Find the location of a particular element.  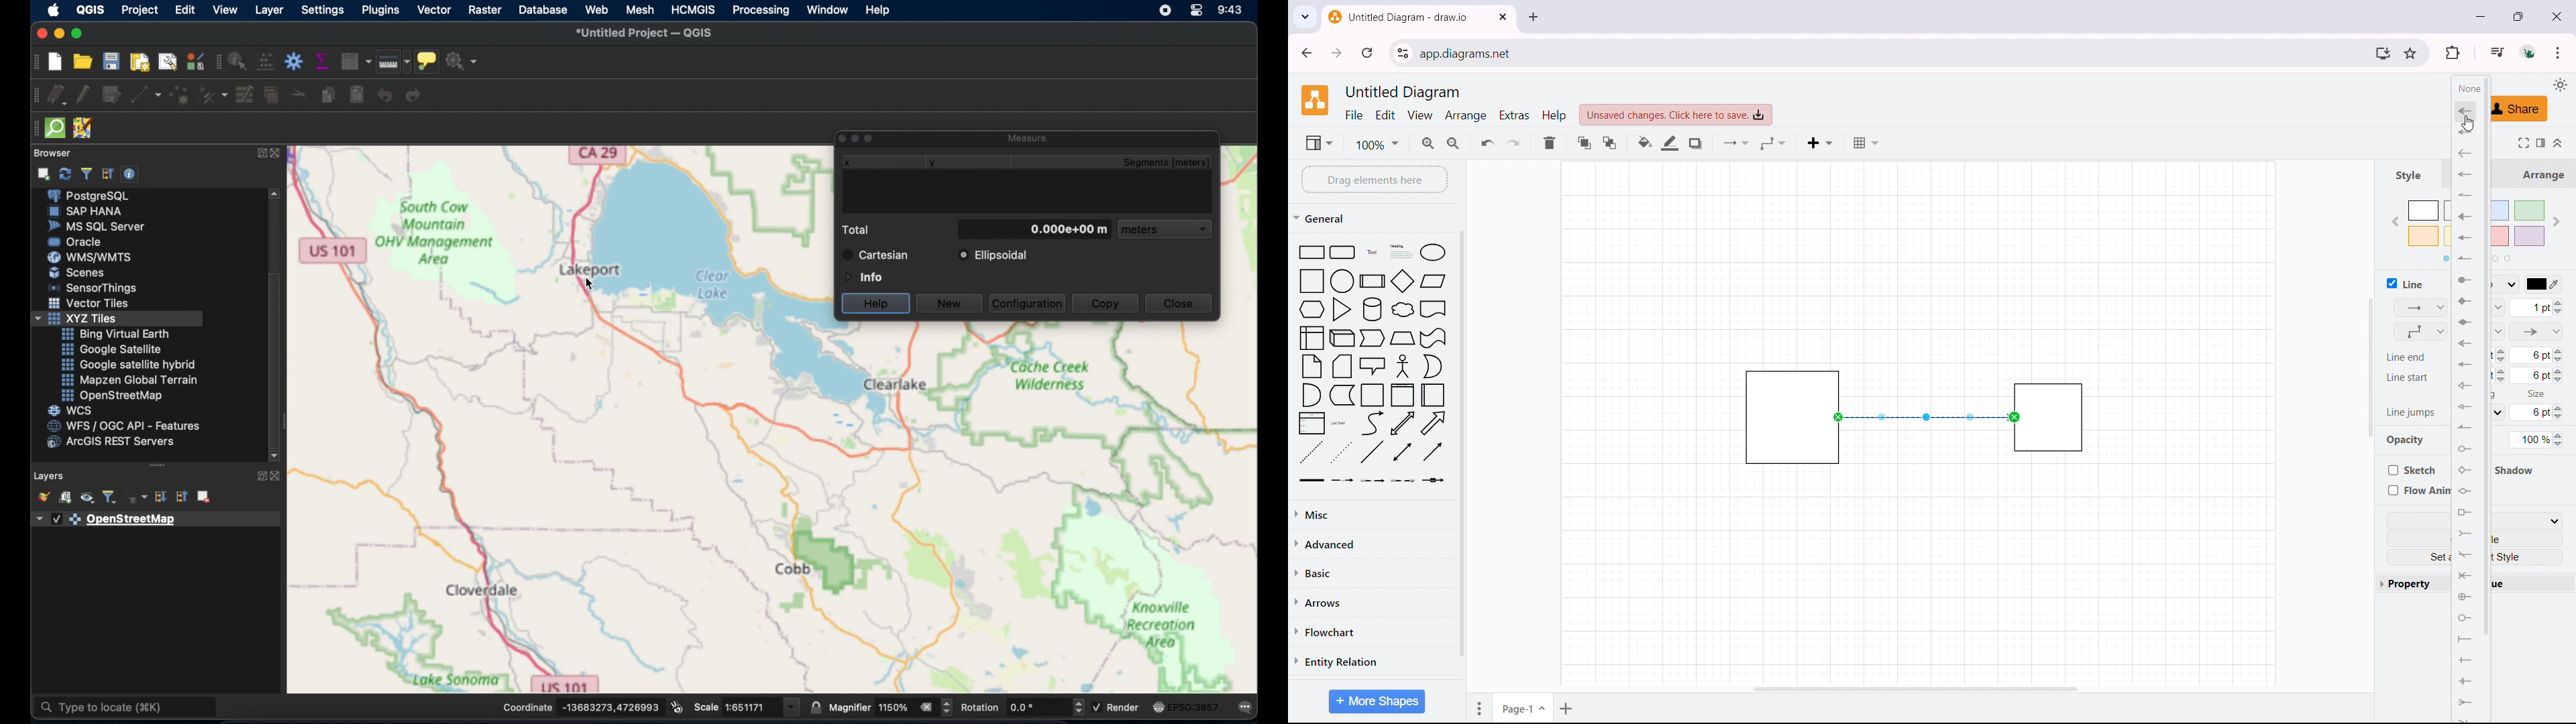

shadow is located at coordinates (1695, 143).